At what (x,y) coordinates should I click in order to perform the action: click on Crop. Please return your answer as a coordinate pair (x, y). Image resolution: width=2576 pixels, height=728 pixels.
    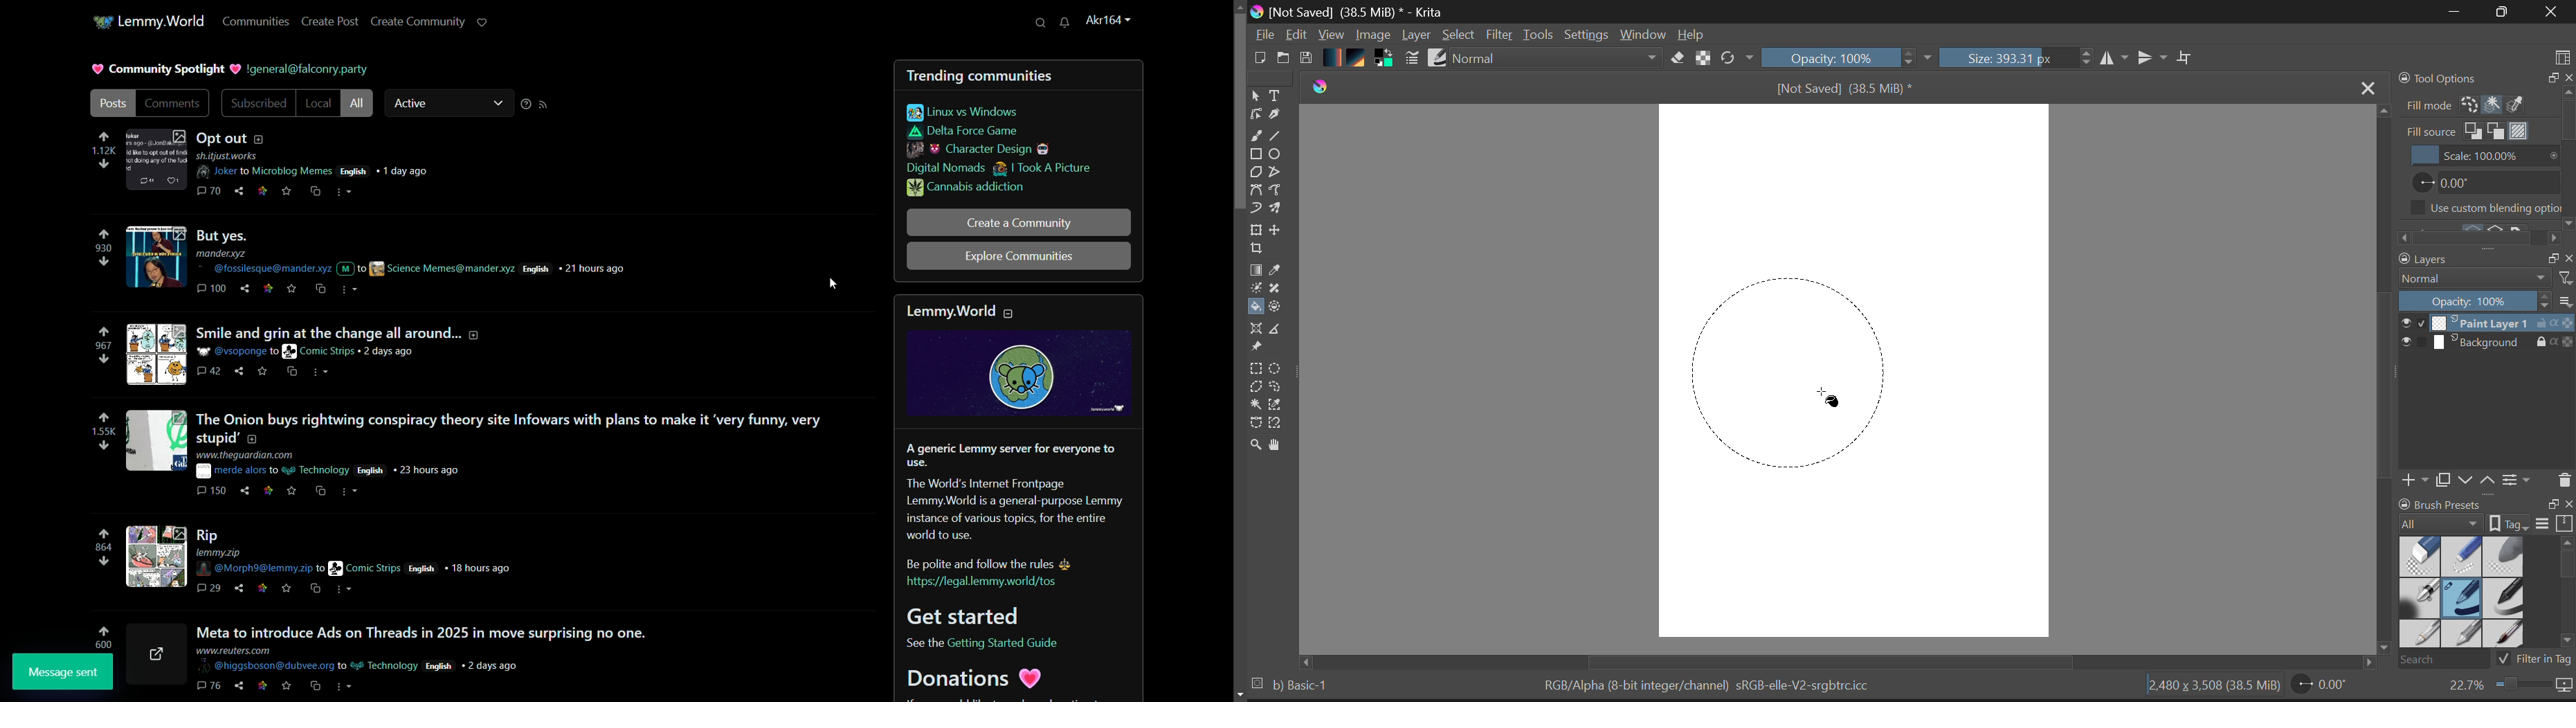
    Looking at the image, I should click on (2185, 58).